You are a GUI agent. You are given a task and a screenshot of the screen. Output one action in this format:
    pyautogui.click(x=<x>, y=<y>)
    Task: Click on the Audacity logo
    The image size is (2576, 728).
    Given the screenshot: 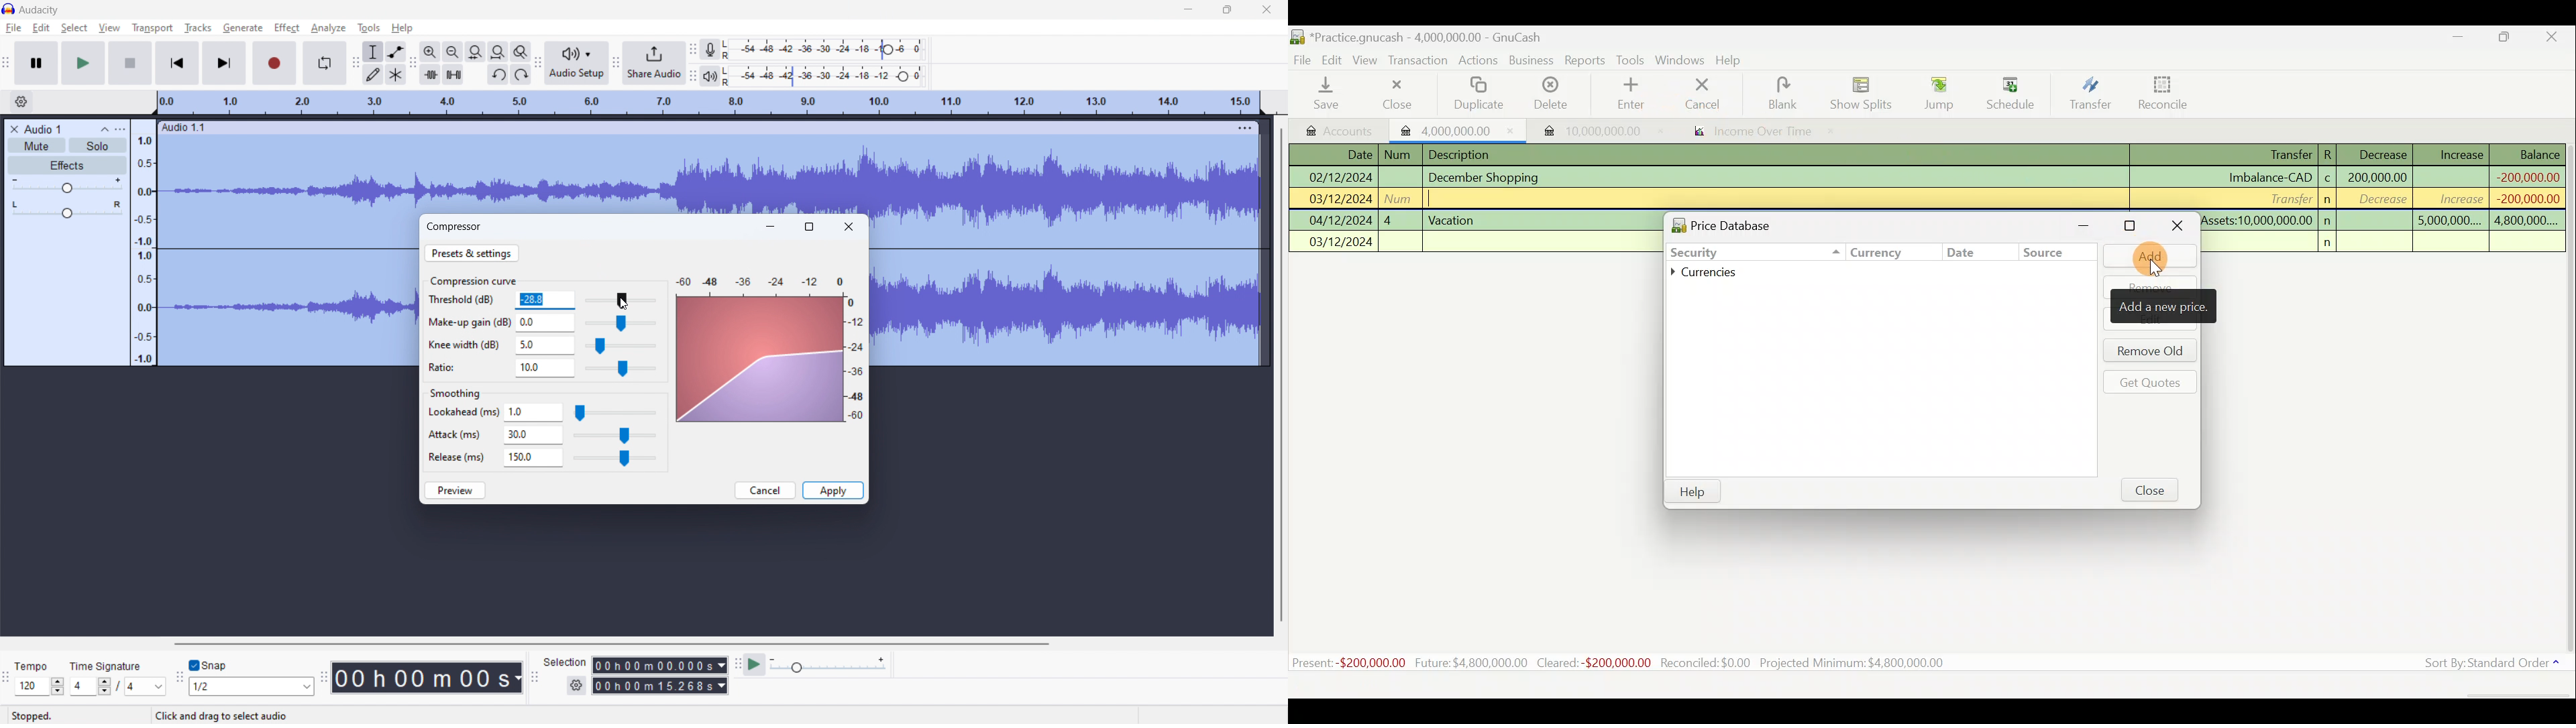 What is the action you would take?
    pyautogui.click(x=9, y=9)
    